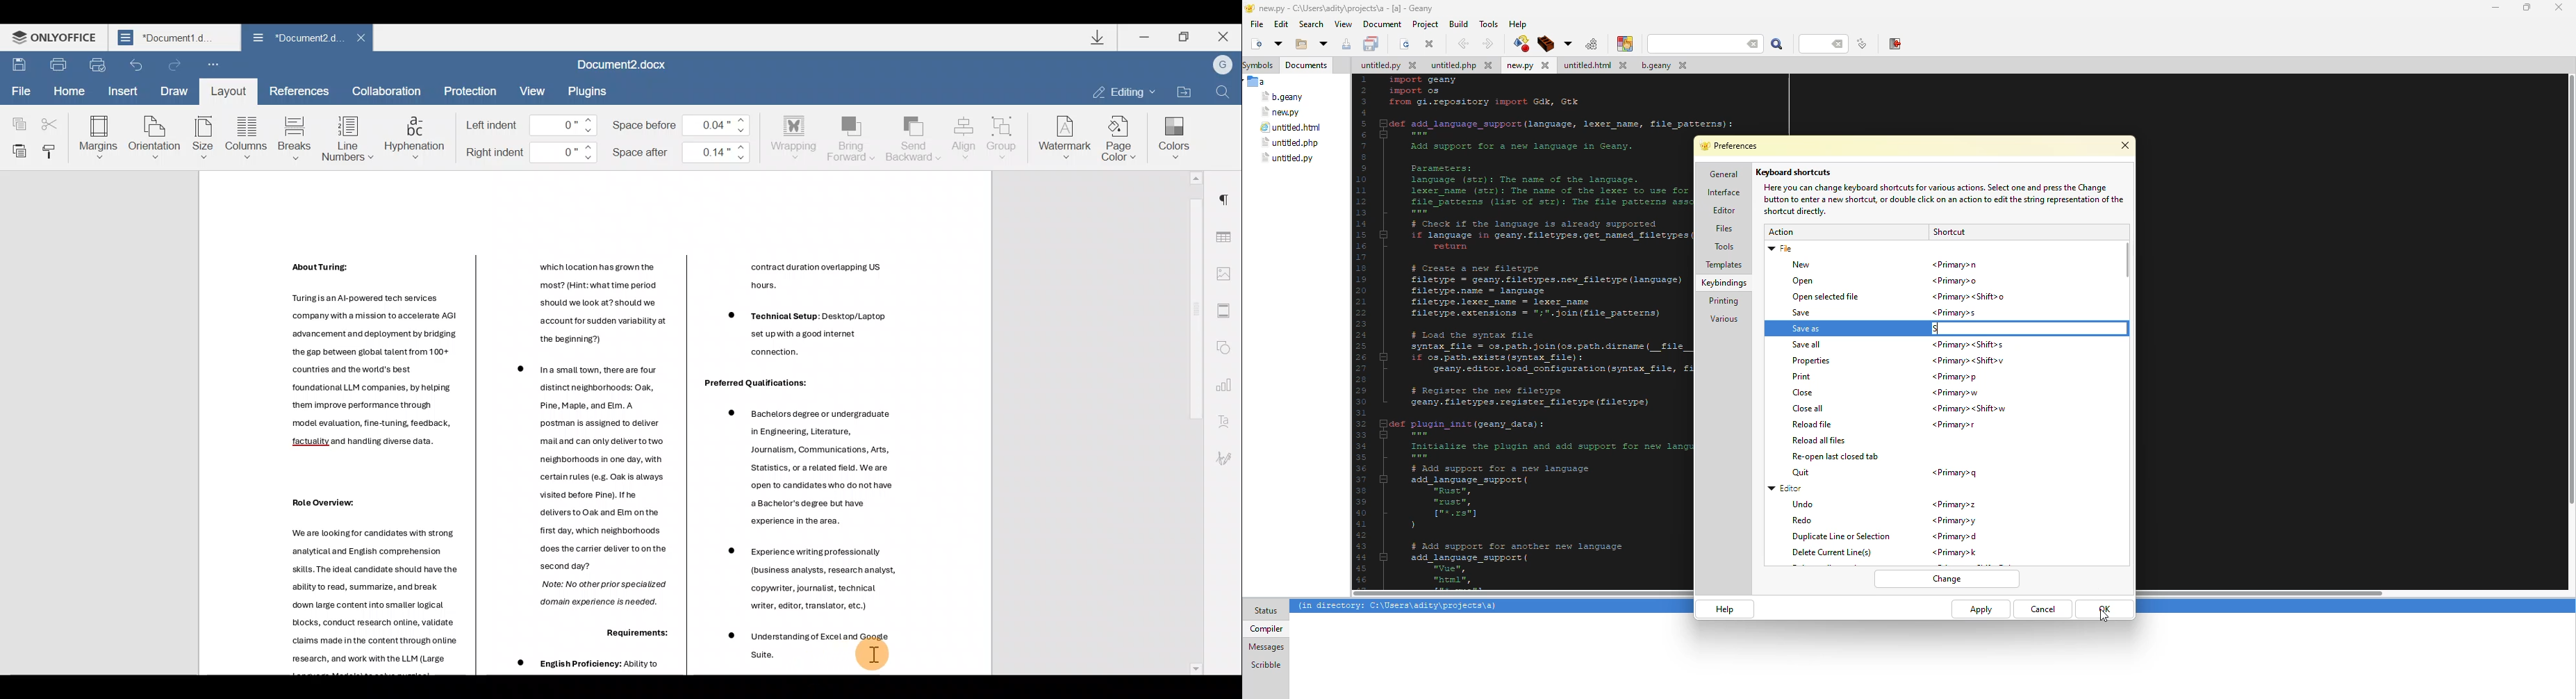 The image size is (2576, 700). What do you see at coordinates (634, 635) in the screenshot?
I see `` at bounding box center [634, 635].